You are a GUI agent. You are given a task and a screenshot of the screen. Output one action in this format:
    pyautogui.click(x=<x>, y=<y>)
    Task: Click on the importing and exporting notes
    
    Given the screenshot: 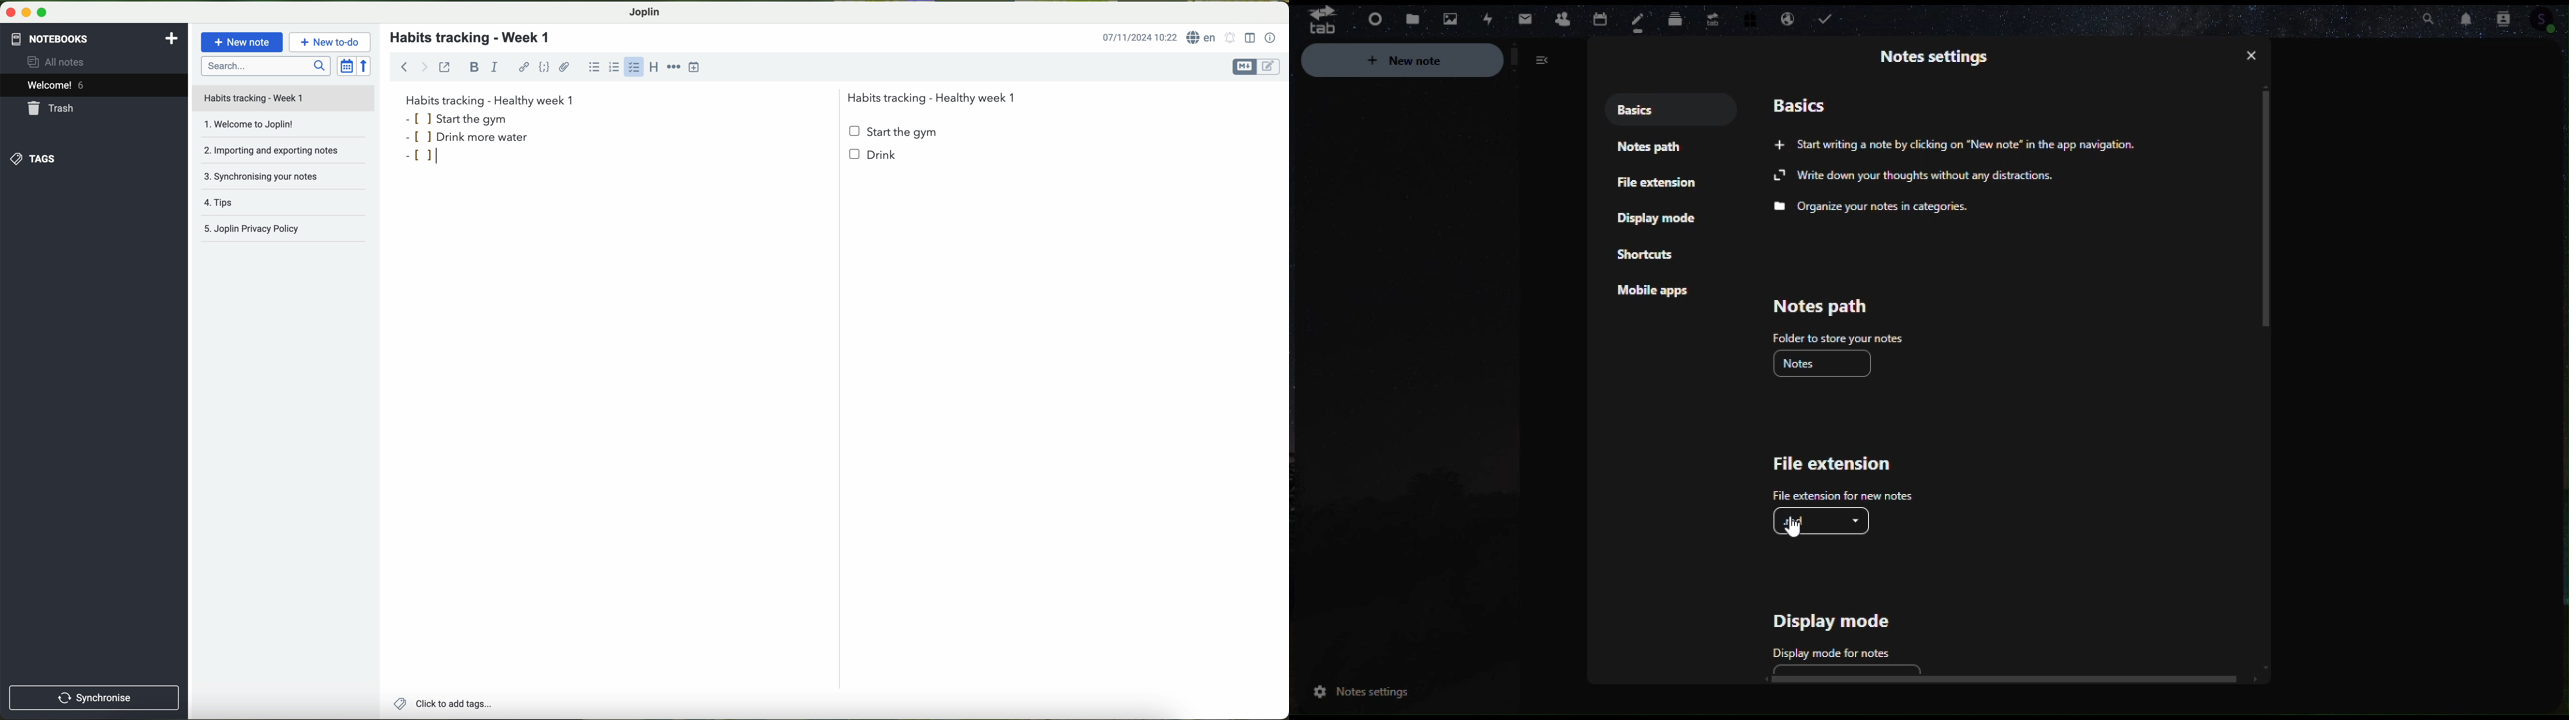 What is the action you would take?
    pyautogui.click(x=282, y=154)
    